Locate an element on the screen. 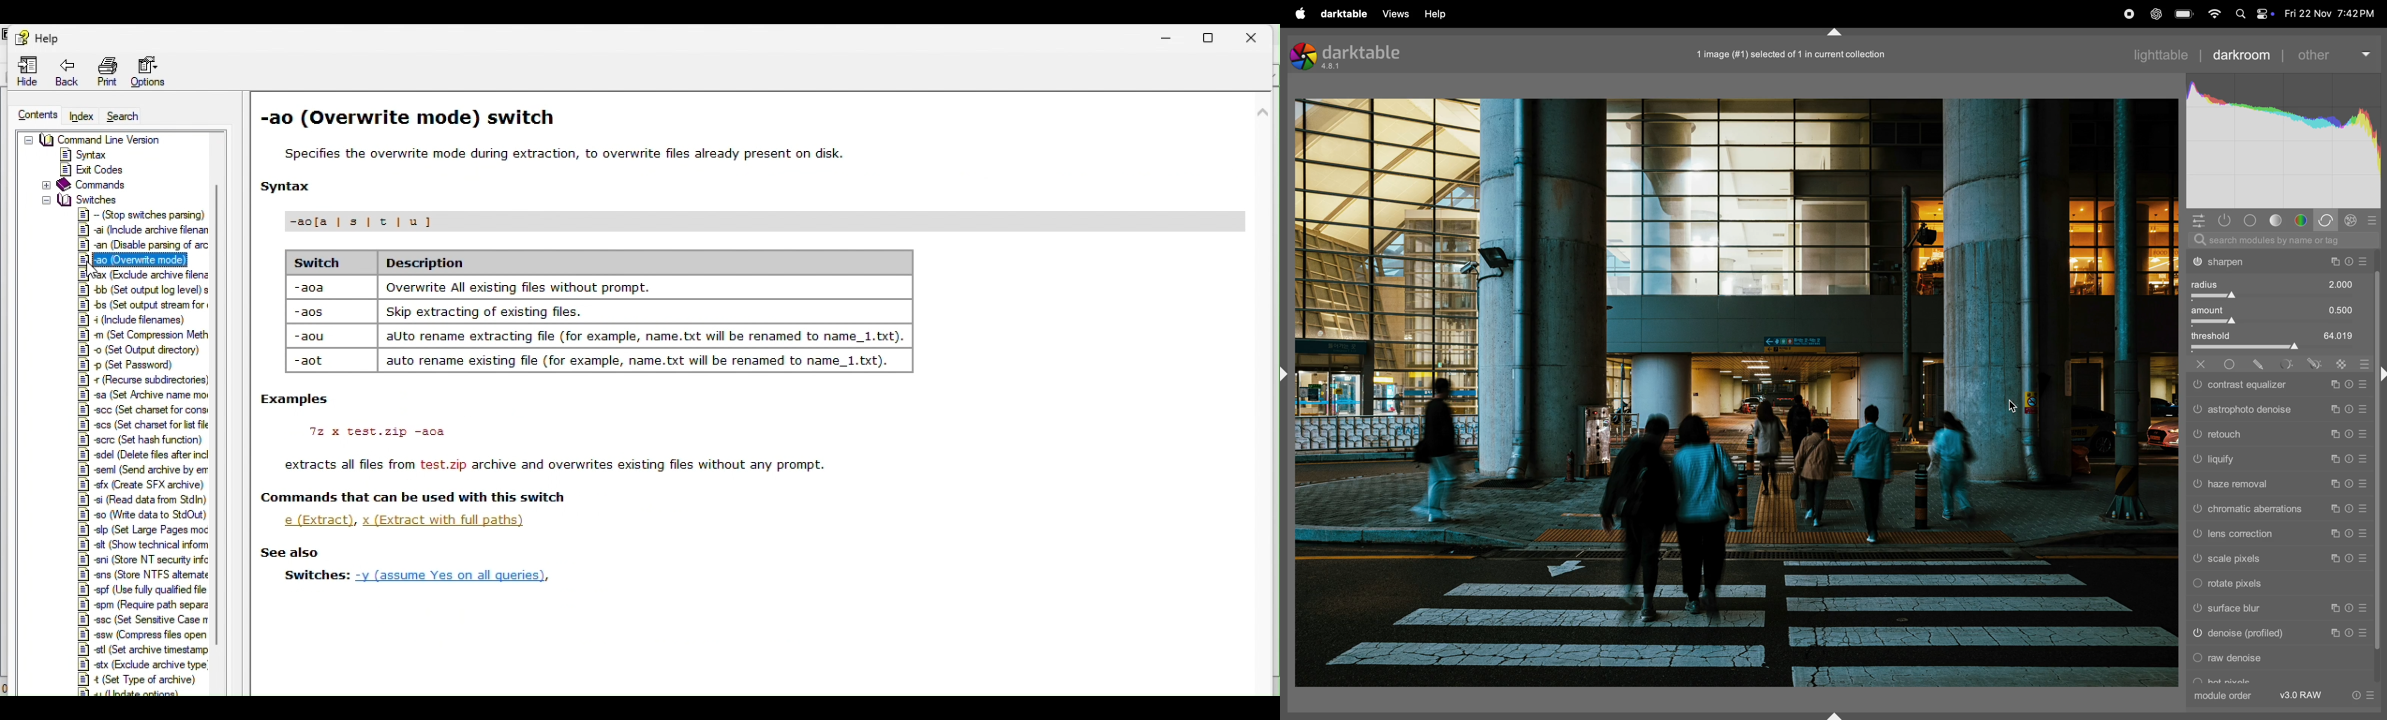  search bar is located at coordinates (2281, 240).